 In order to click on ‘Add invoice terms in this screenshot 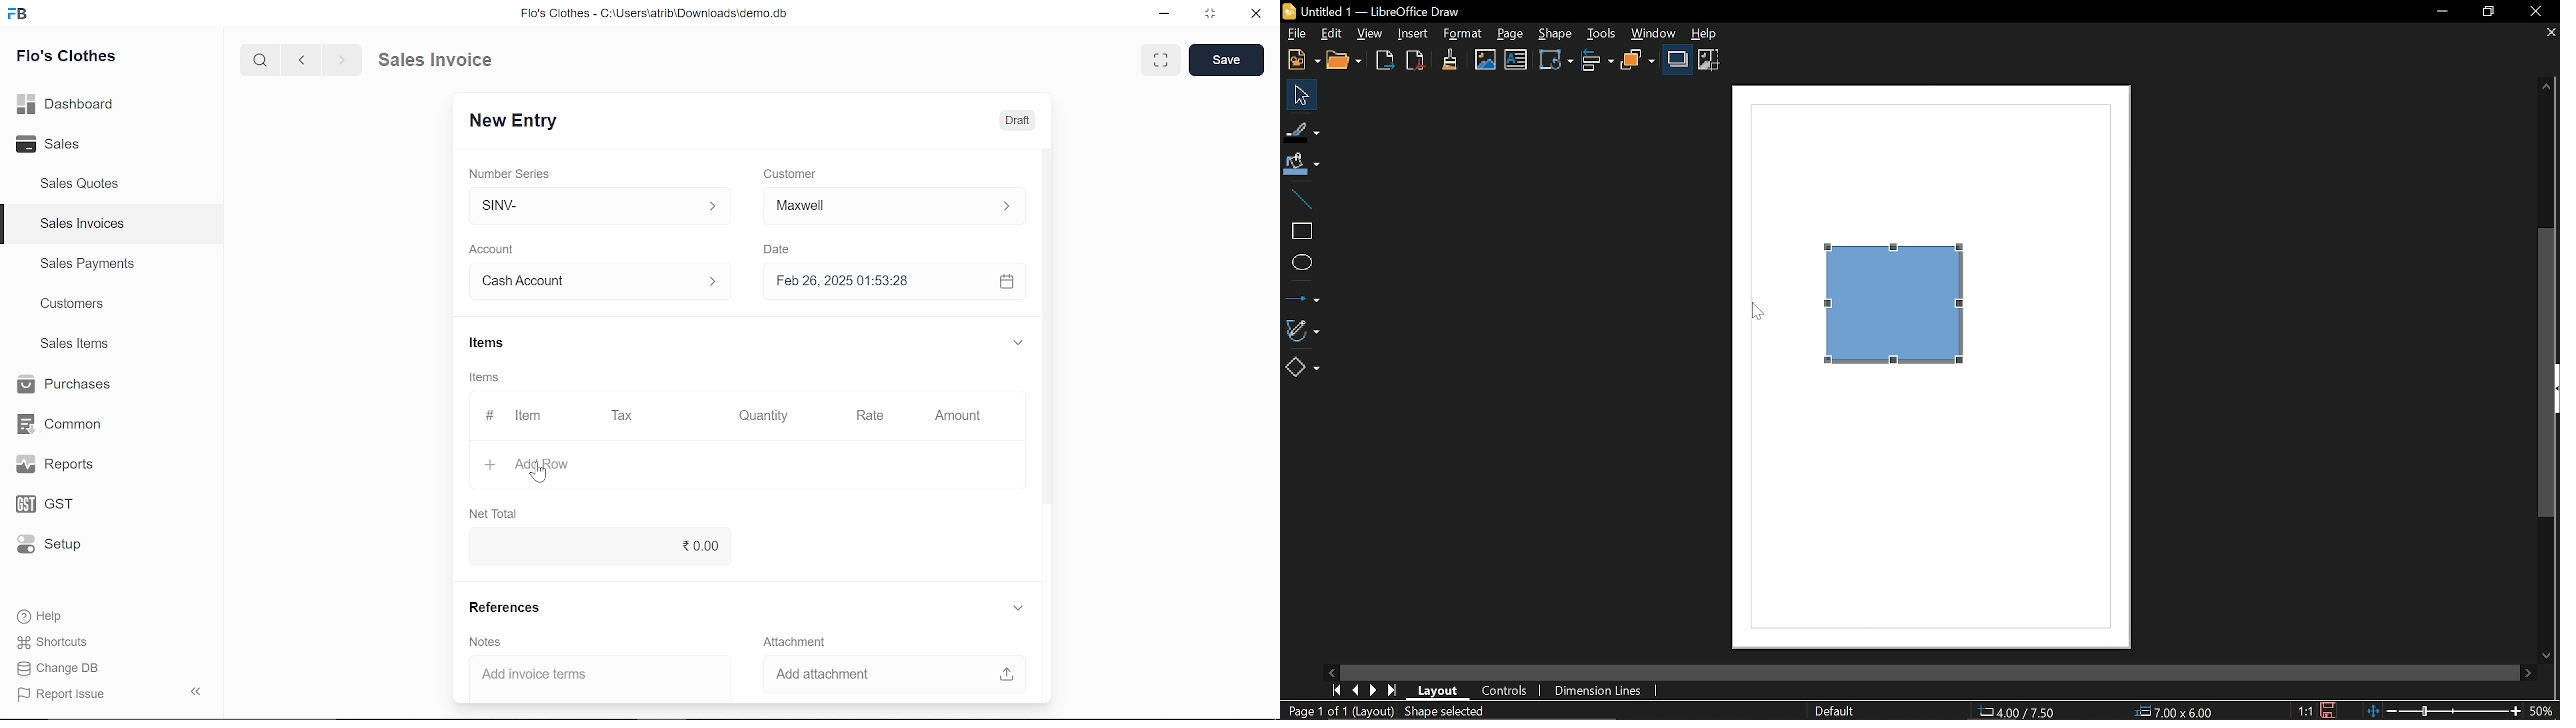, I will do `click(584, 677)`.